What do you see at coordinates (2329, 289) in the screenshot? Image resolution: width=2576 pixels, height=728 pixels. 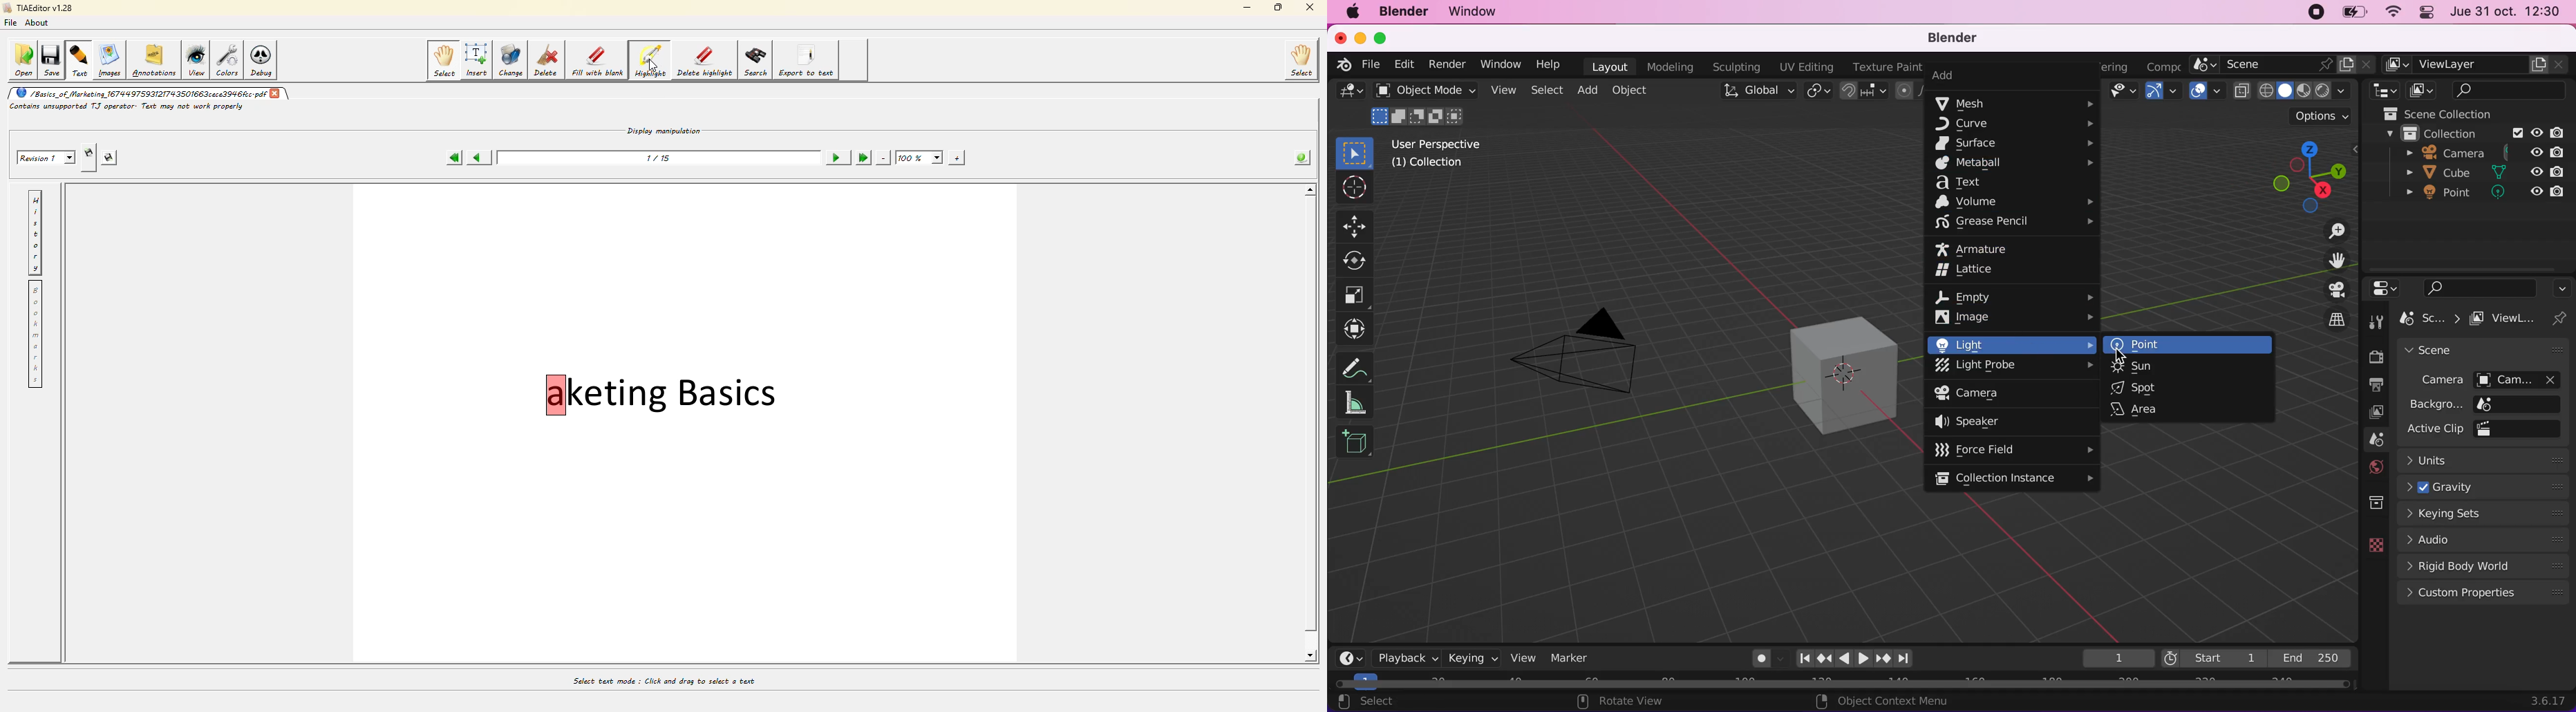 I see `toggle display view` at bounding box center [2329, 289].